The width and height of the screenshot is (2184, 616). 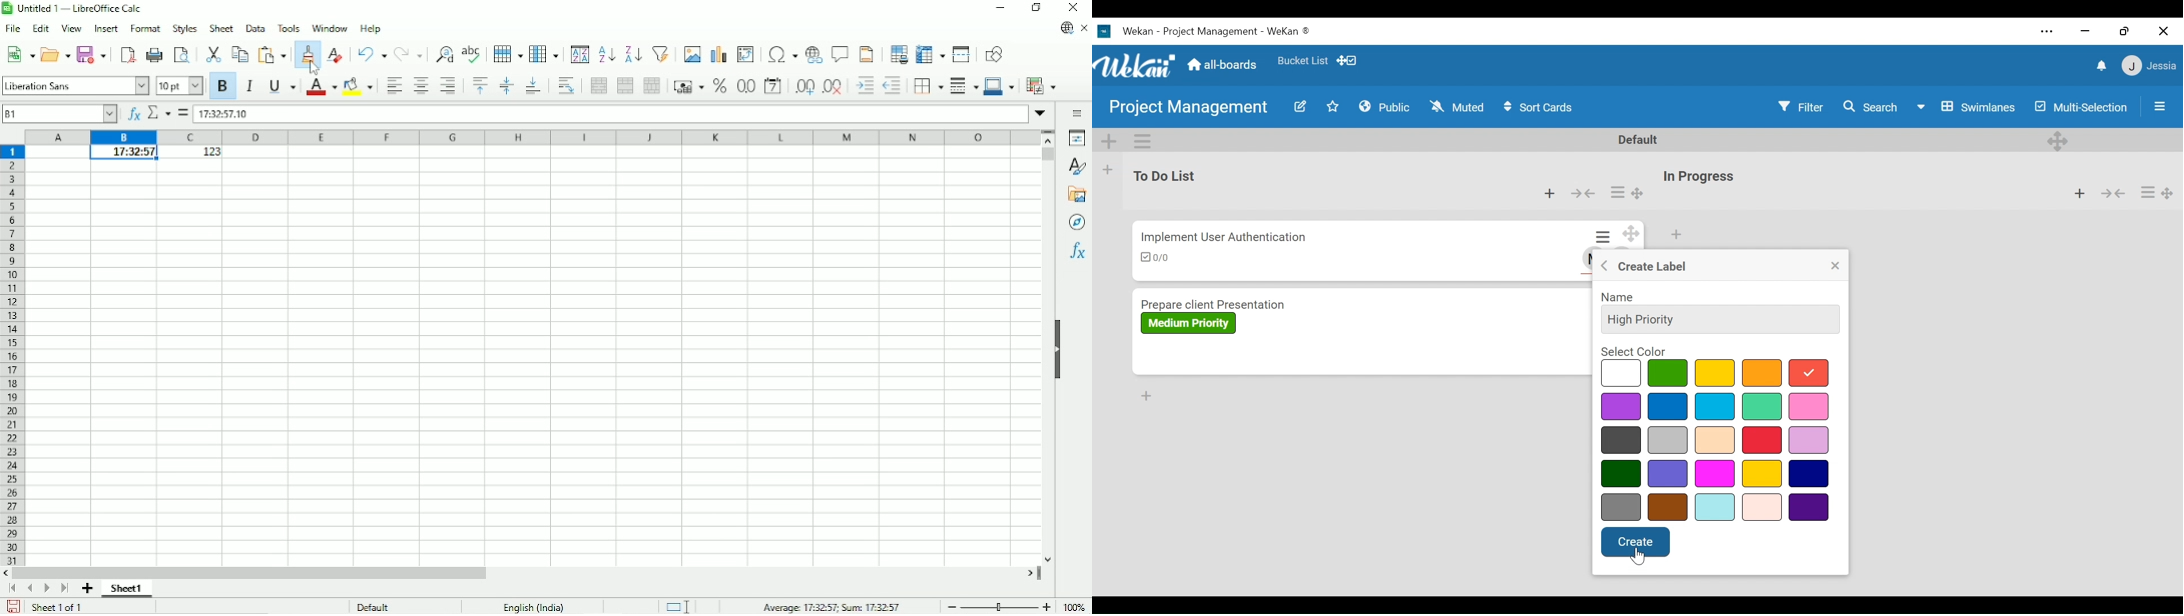 What do you see at coordinates (1145, 396) in the screenshot?
I see `Add card to Bottom of the list` at bounding box center [1145, 396].